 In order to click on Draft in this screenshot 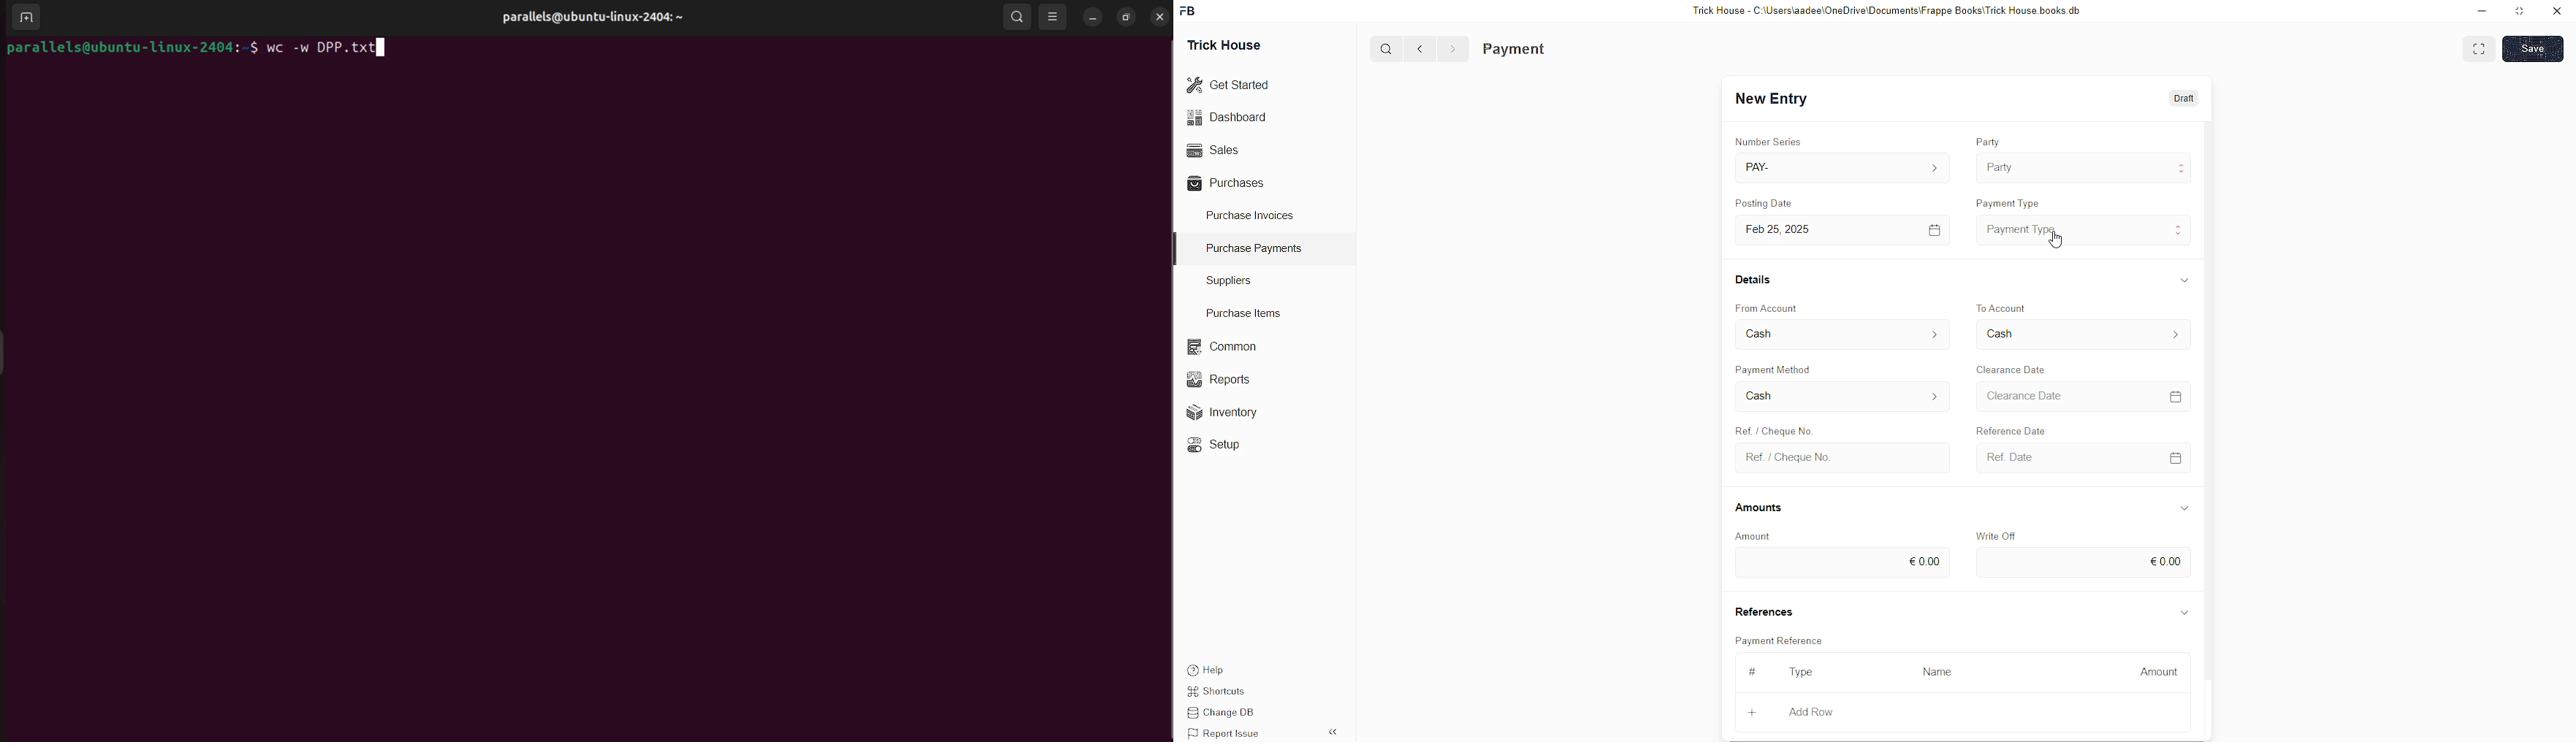, I will do `click(2185, 99)`.